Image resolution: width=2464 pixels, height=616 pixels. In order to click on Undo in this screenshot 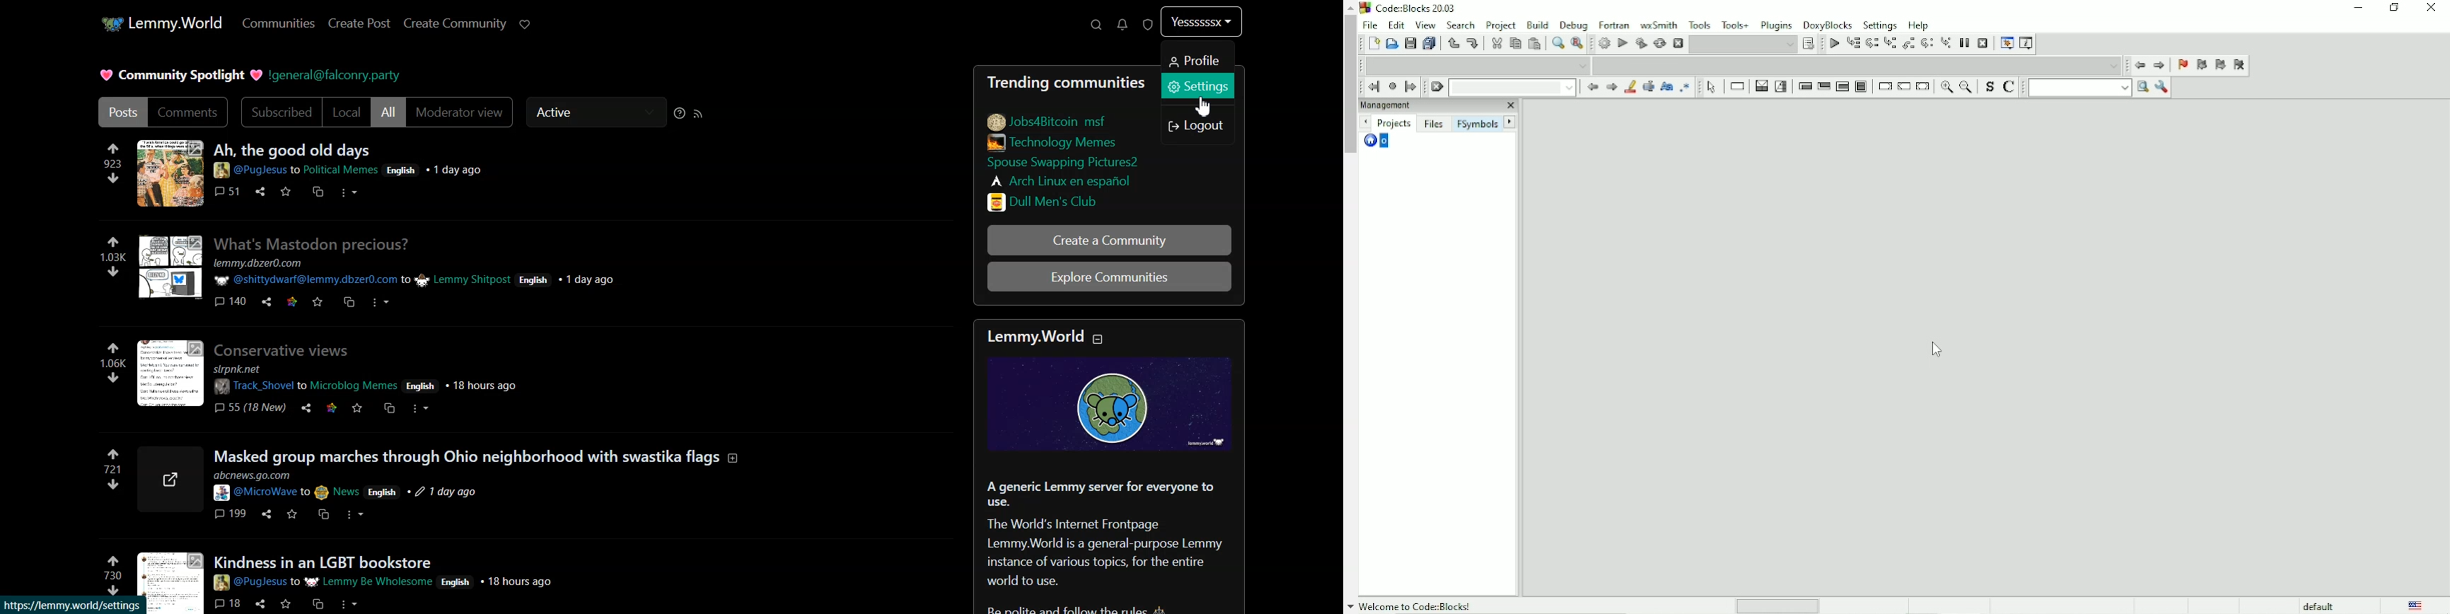, I will do `click(1451, 43)`.